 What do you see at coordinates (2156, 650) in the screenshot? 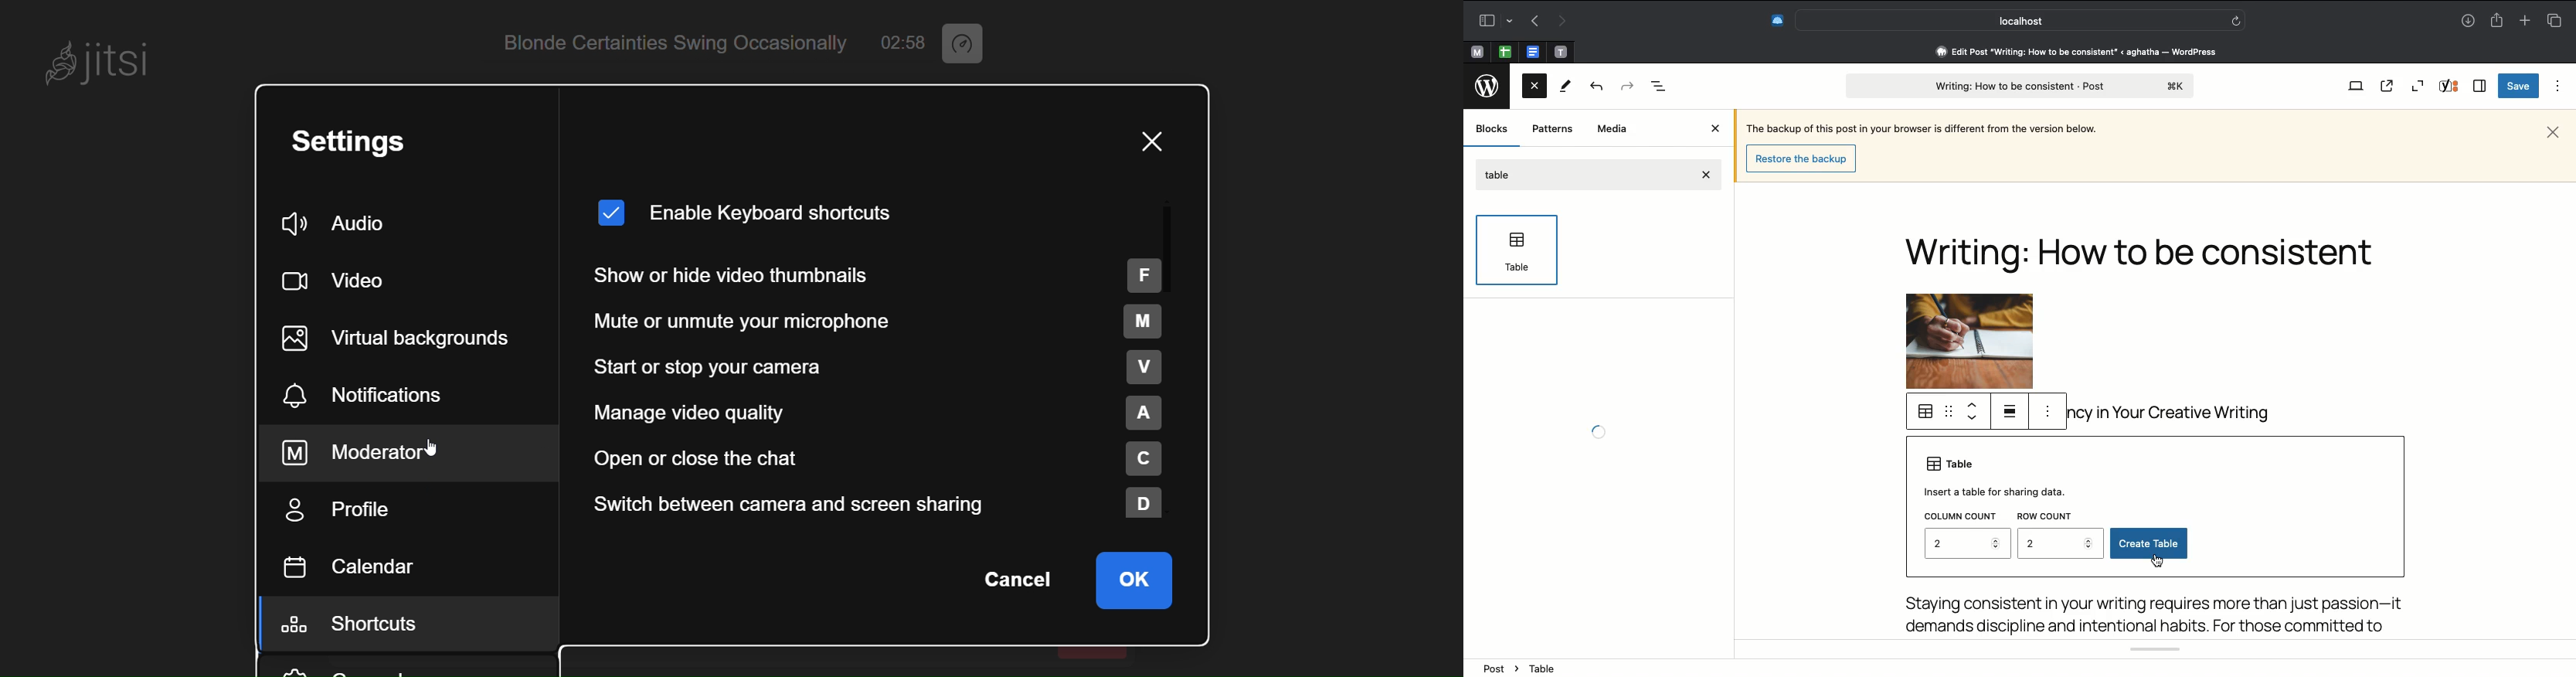
I see `Yoast SEO` at bounding box center [2156, 650].